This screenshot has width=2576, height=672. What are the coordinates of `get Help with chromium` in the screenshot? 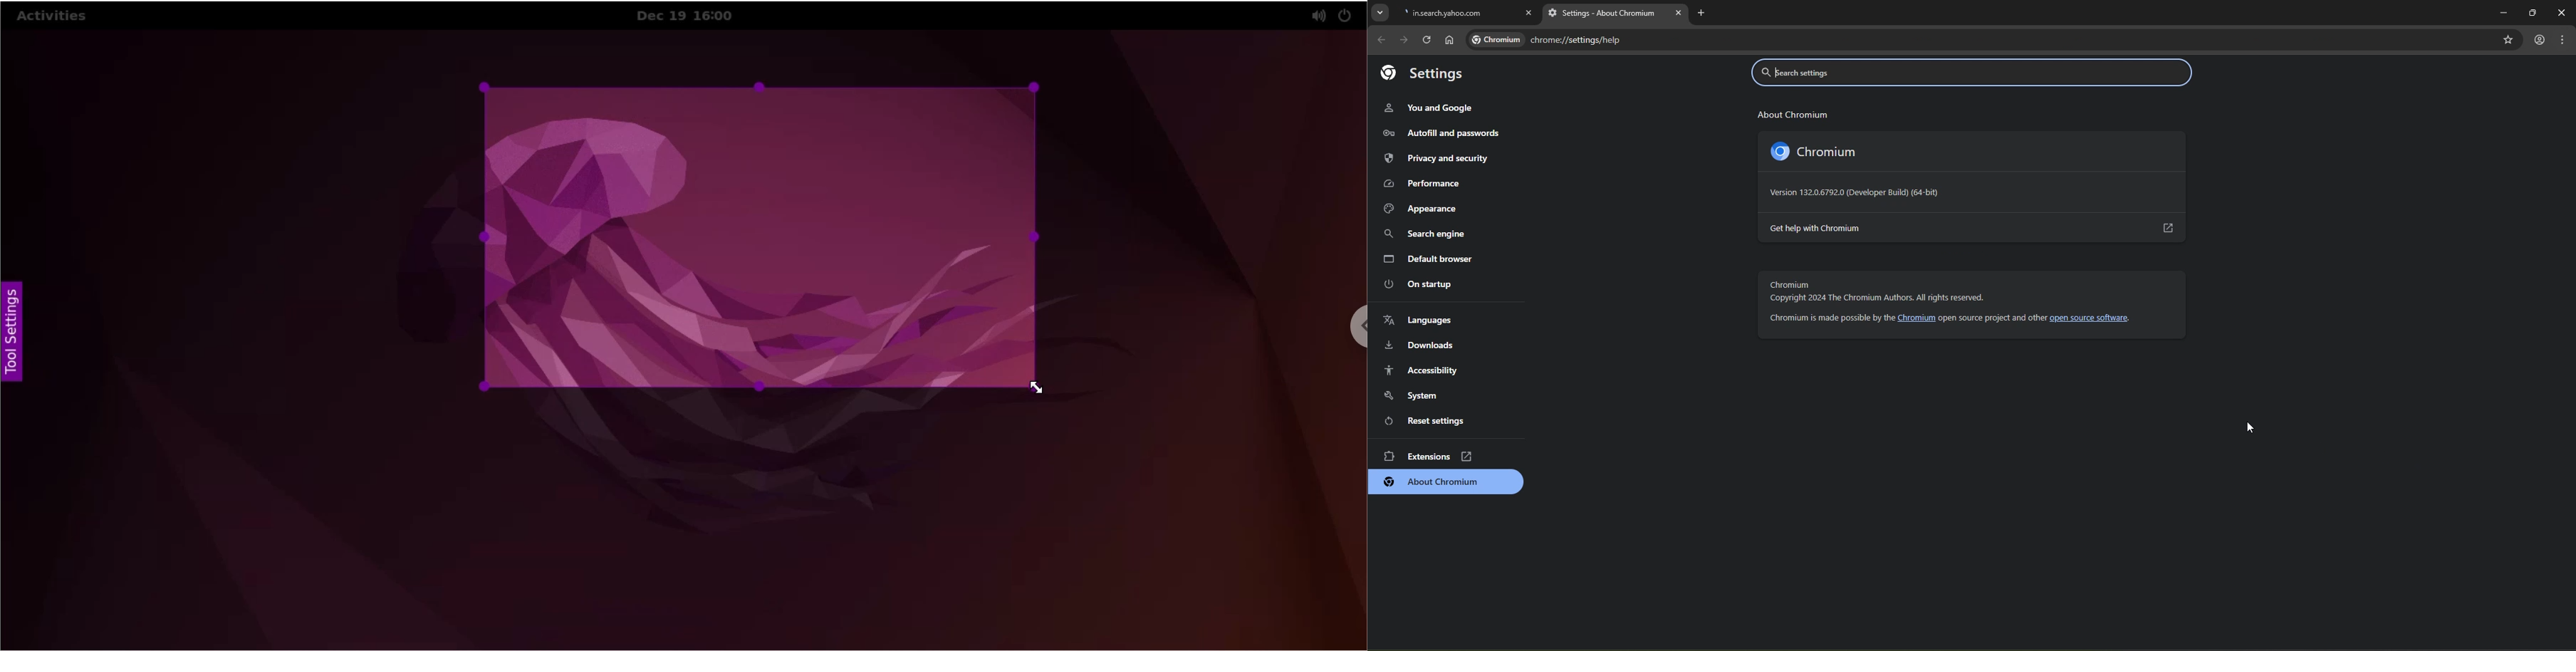 It's located at (1973, 228).